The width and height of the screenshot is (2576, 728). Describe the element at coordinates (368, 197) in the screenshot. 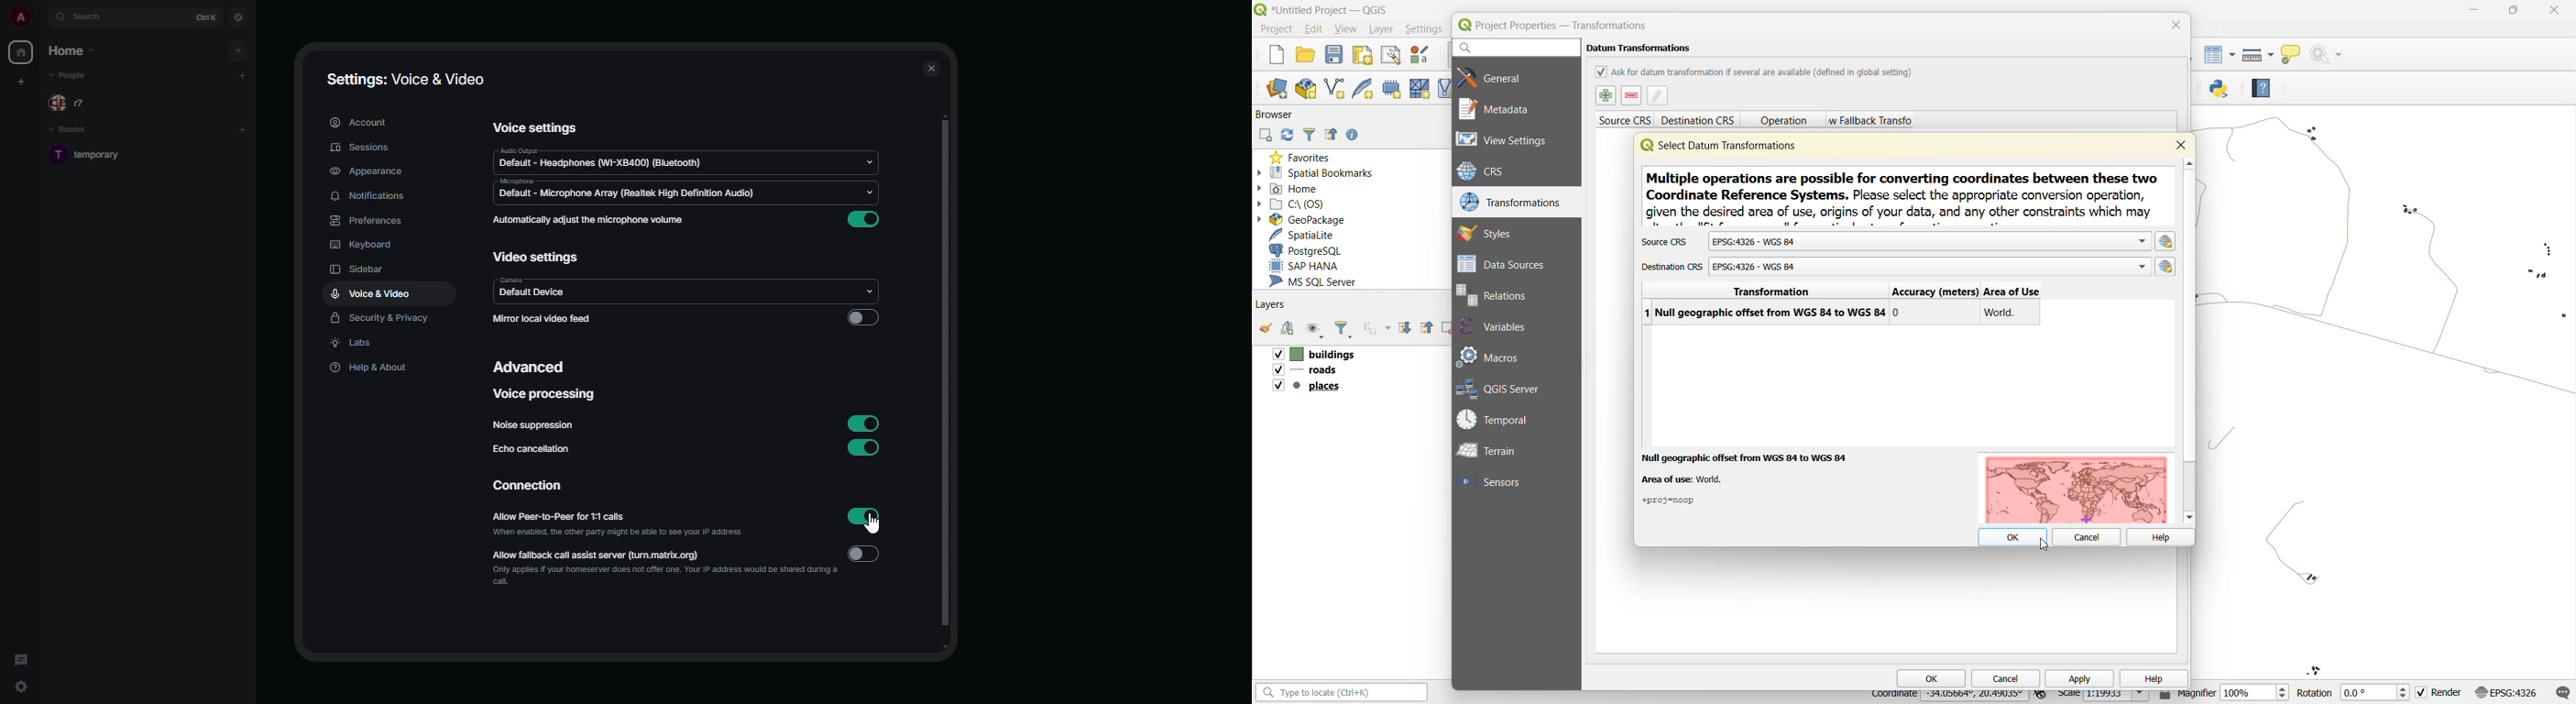

I see `notifications` at that location.